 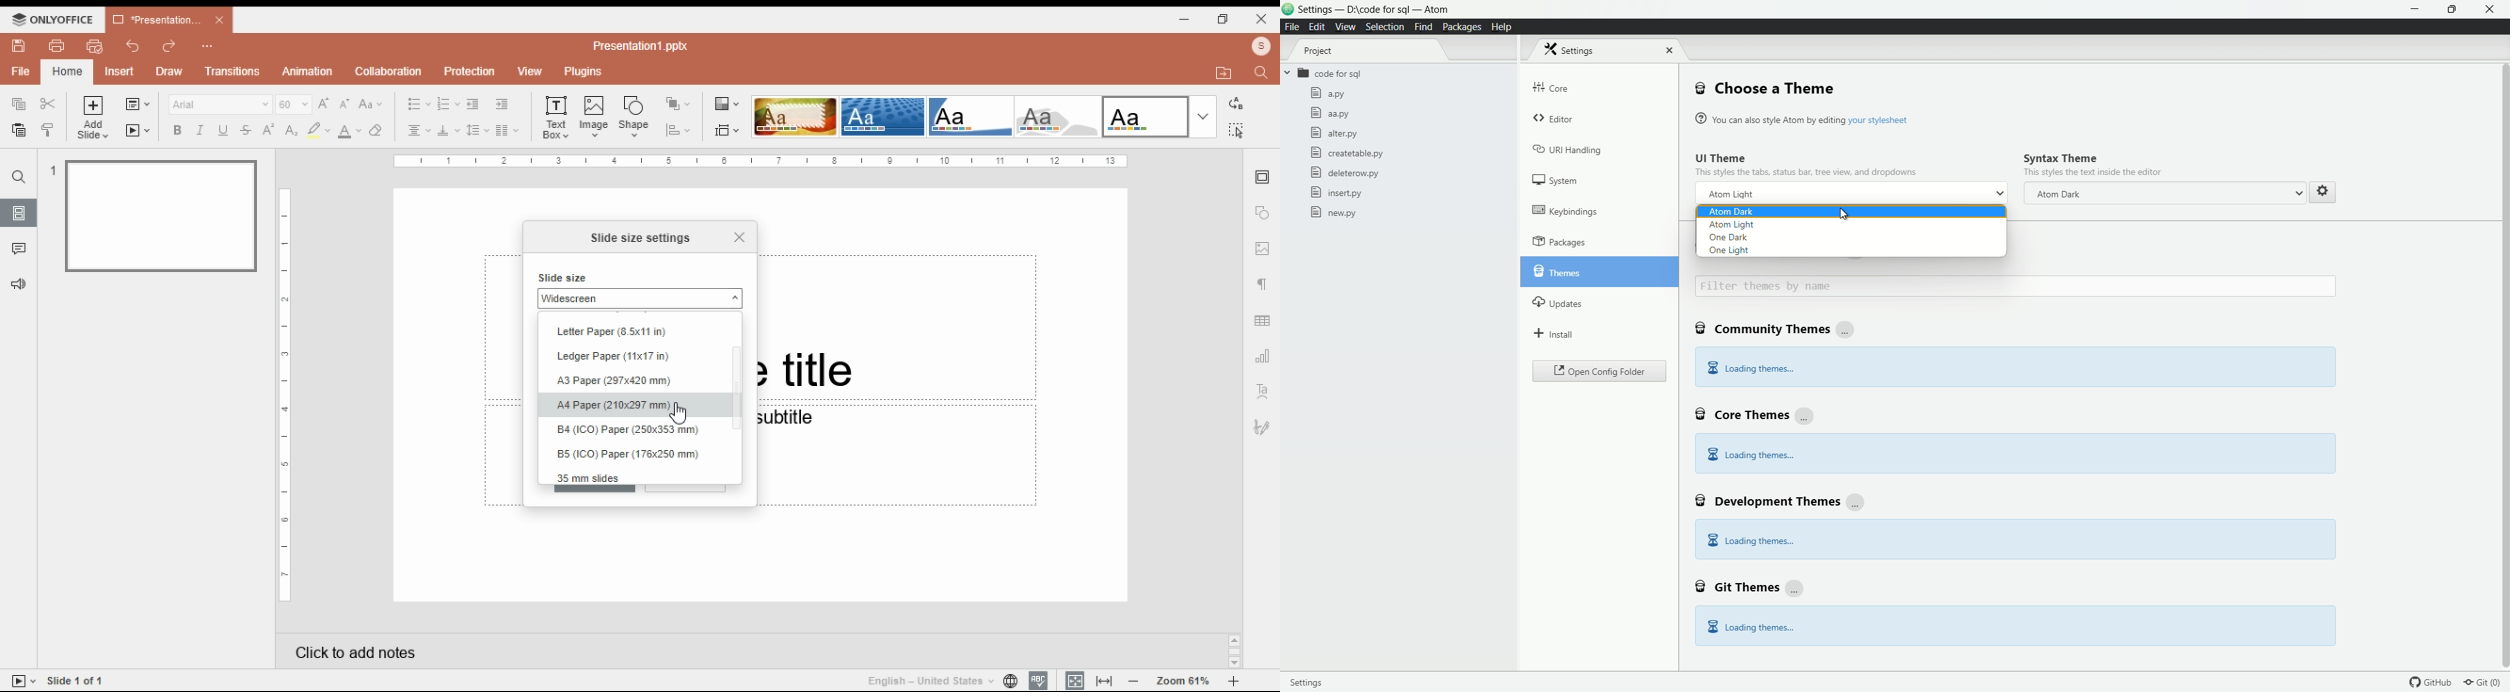 I want to click on more slide theme options, so click(x=1203, y=117).